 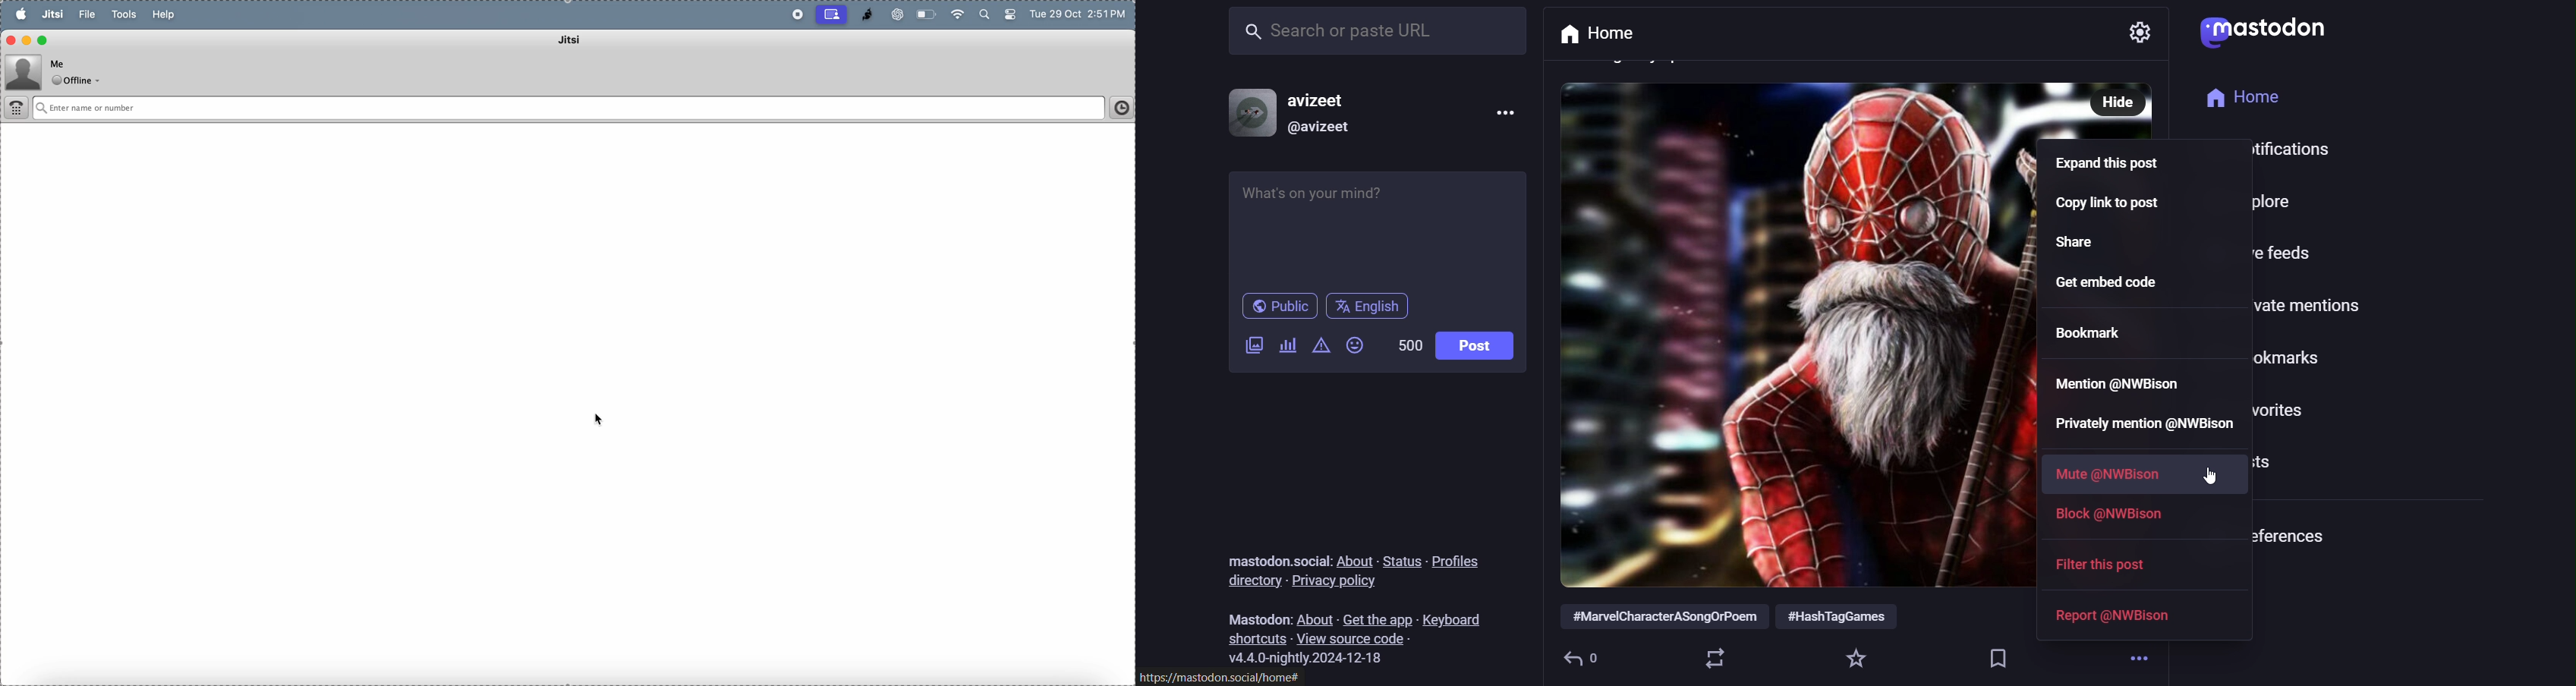 What do you see at coordinates (1589, 657) in the screenshot?
I see `replies` at bounding box center [1589, 657].